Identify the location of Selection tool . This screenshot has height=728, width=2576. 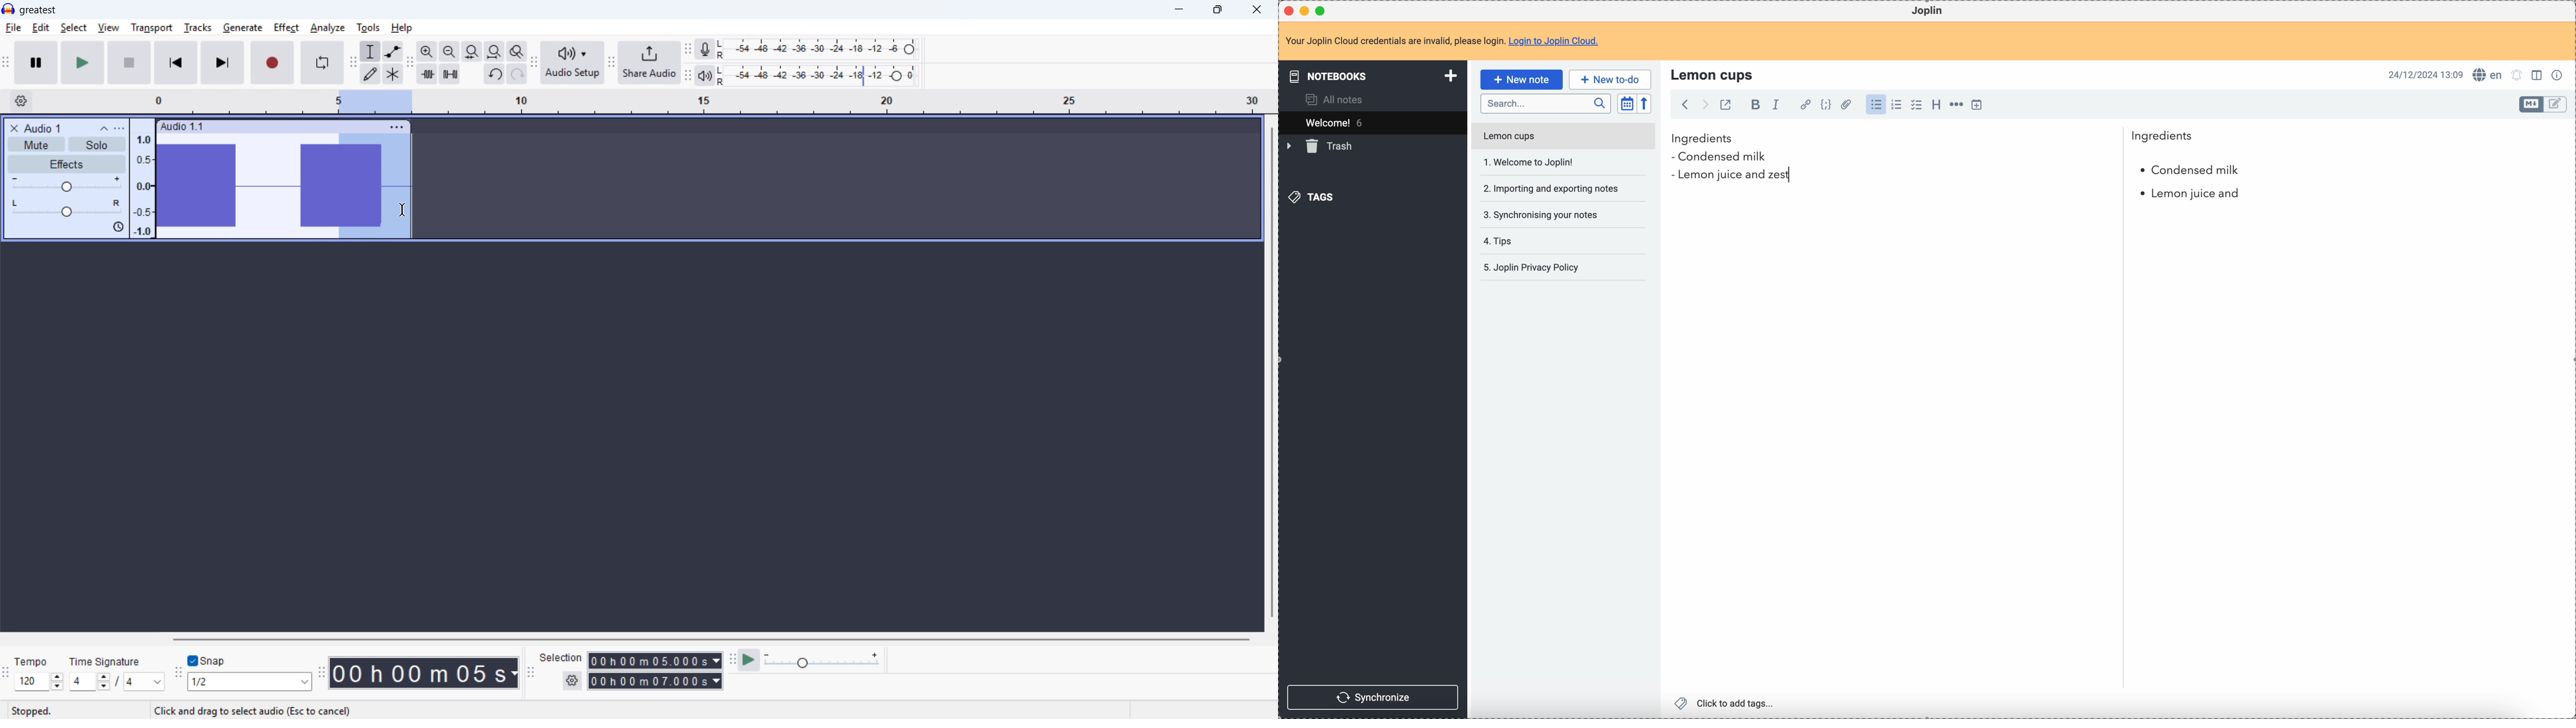
(371, 51).